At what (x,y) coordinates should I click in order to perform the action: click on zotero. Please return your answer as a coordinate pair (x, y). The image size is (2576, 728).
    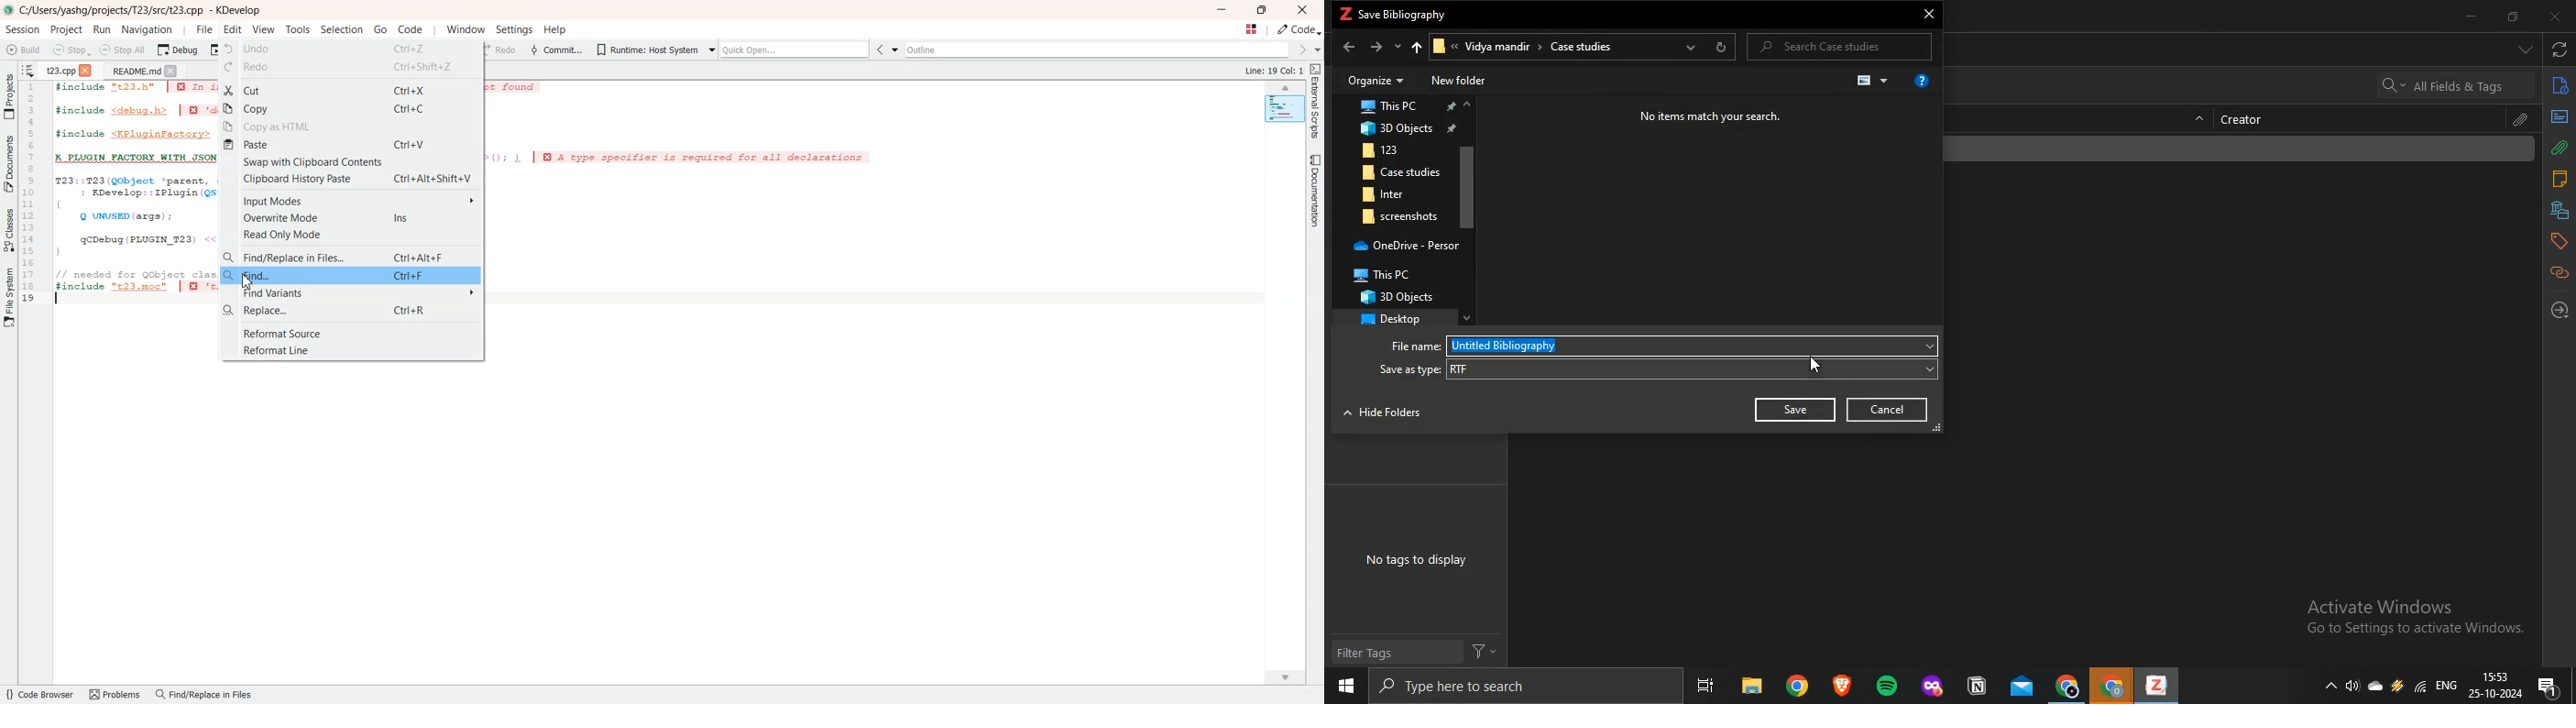
    Looking at the image, I should click on (1346, 16).